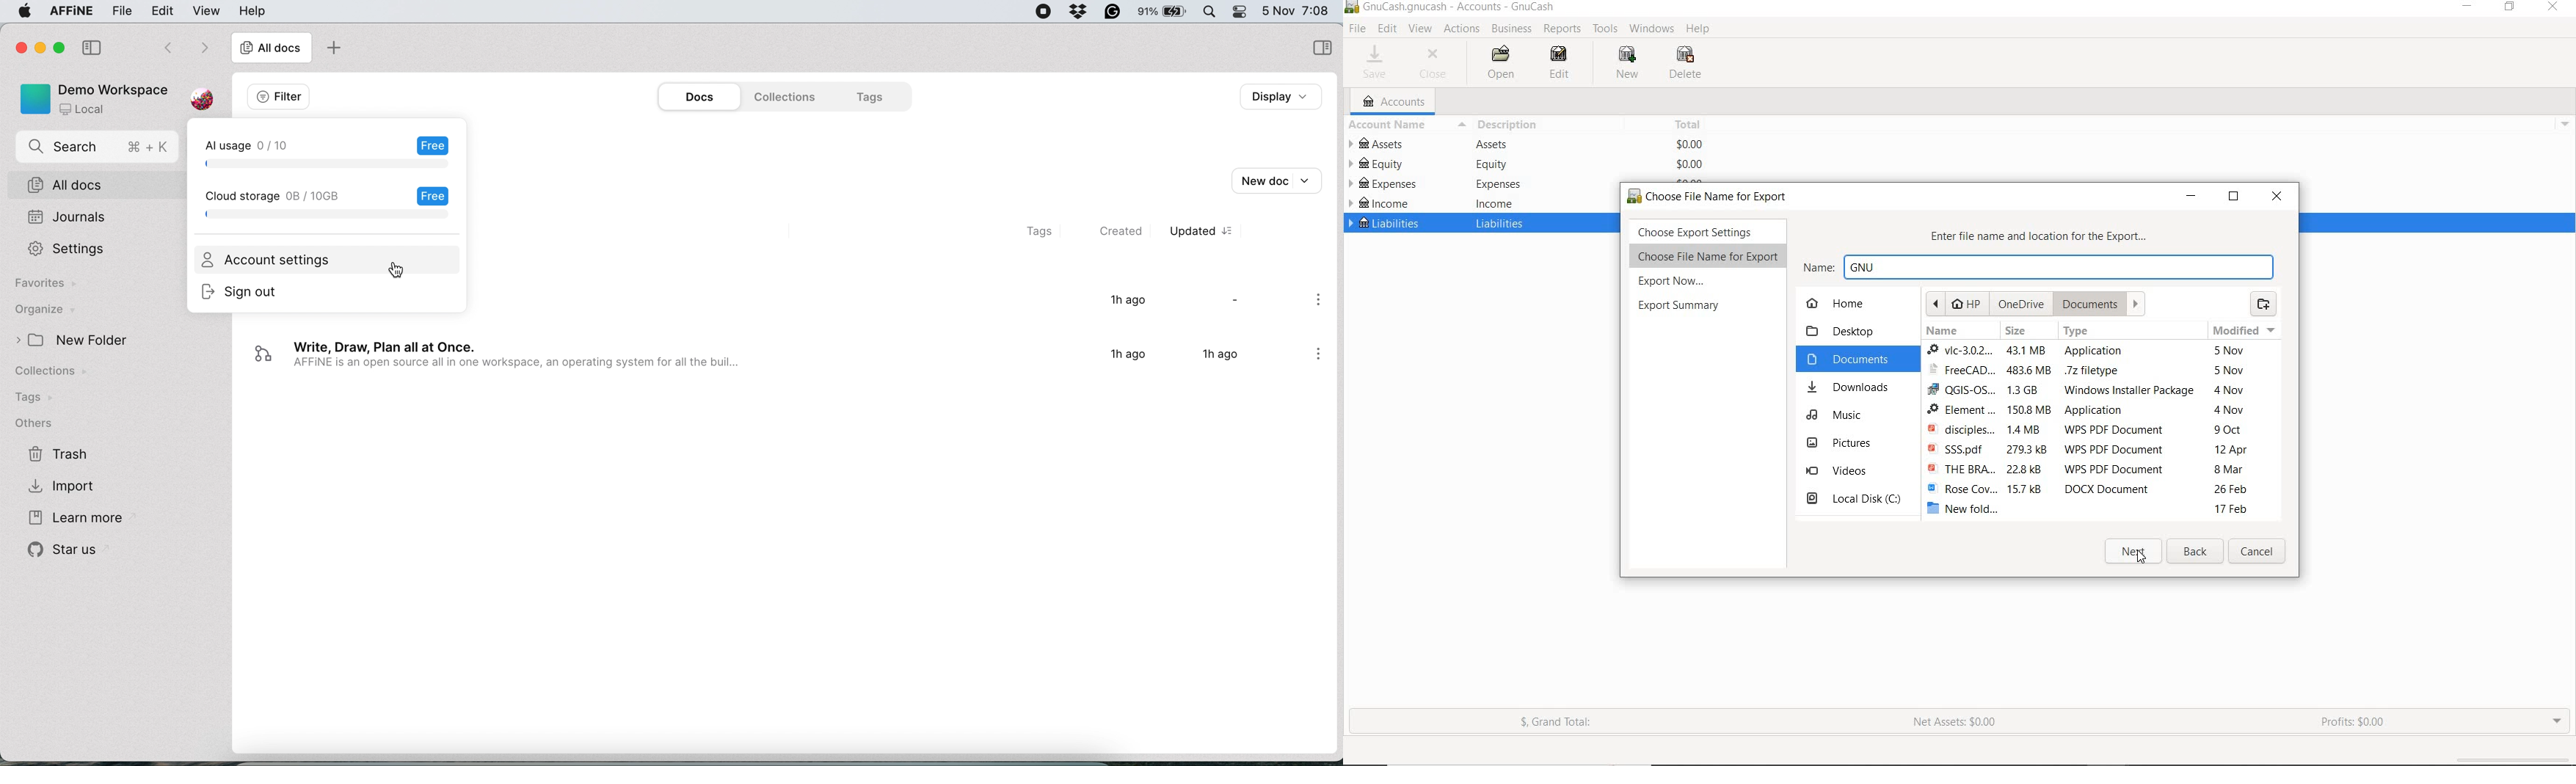 This screenshot has width=2576, height=784. I want to click on documents, so click(1853, 360).